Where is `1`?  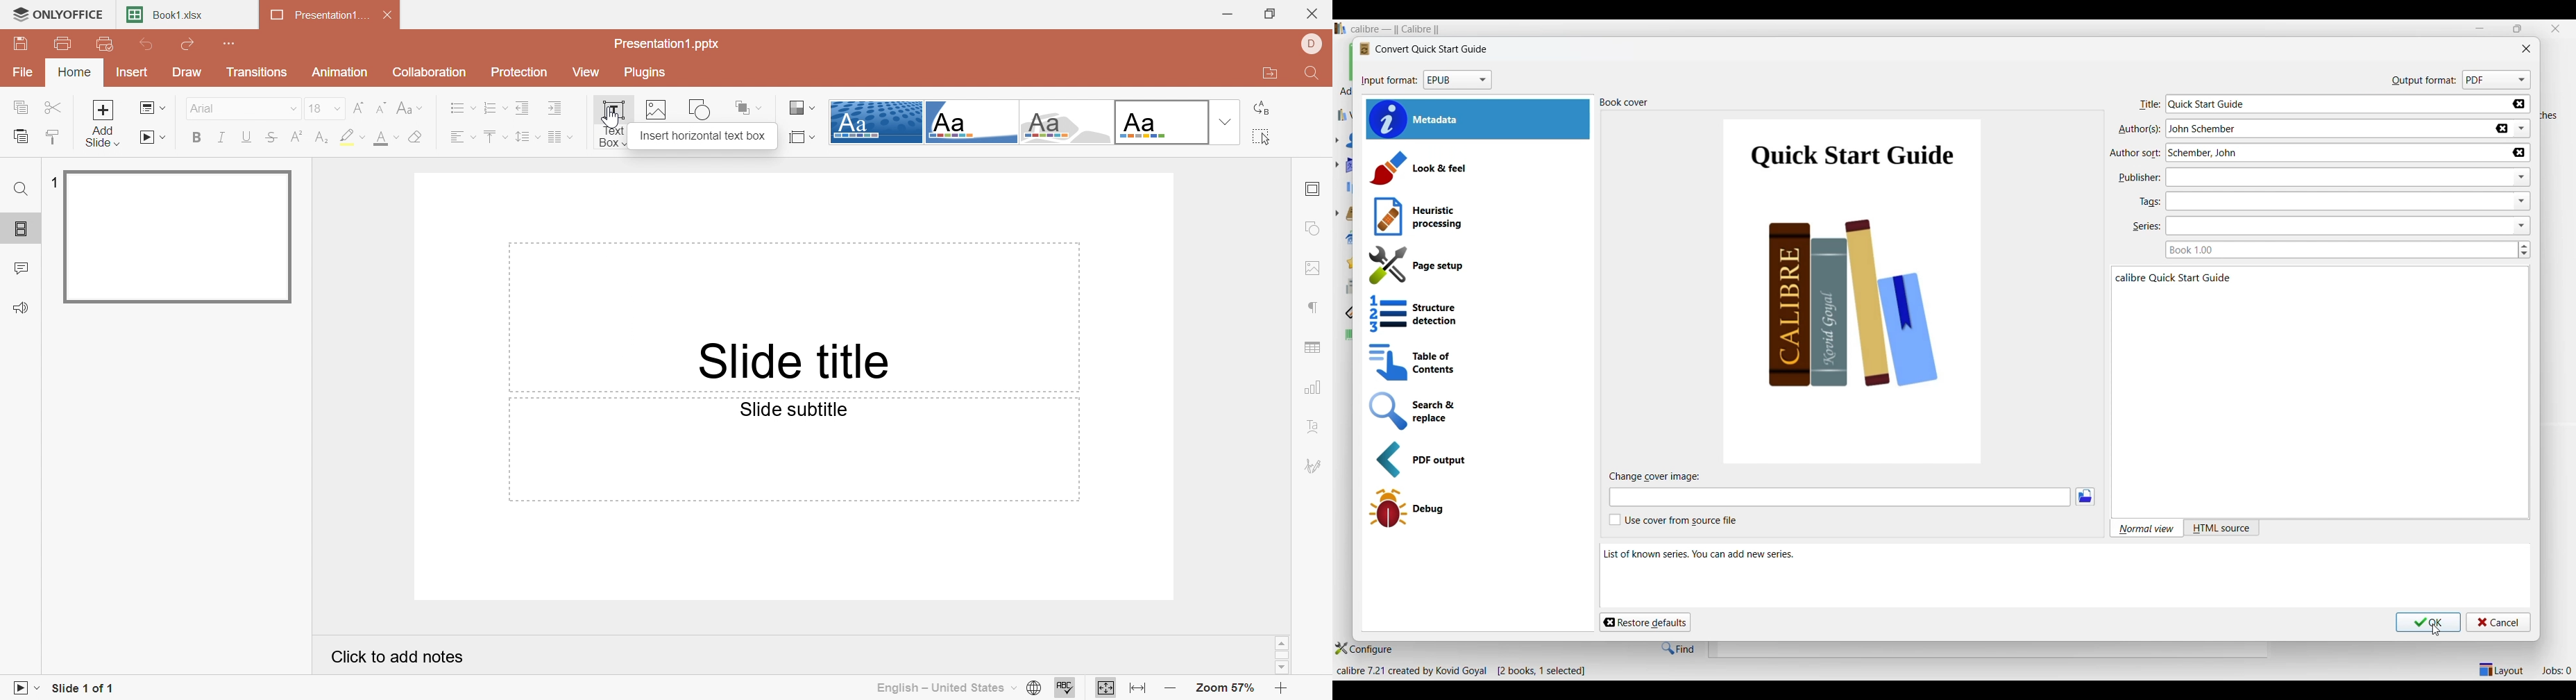 1 is located at coordinates (52, 181).